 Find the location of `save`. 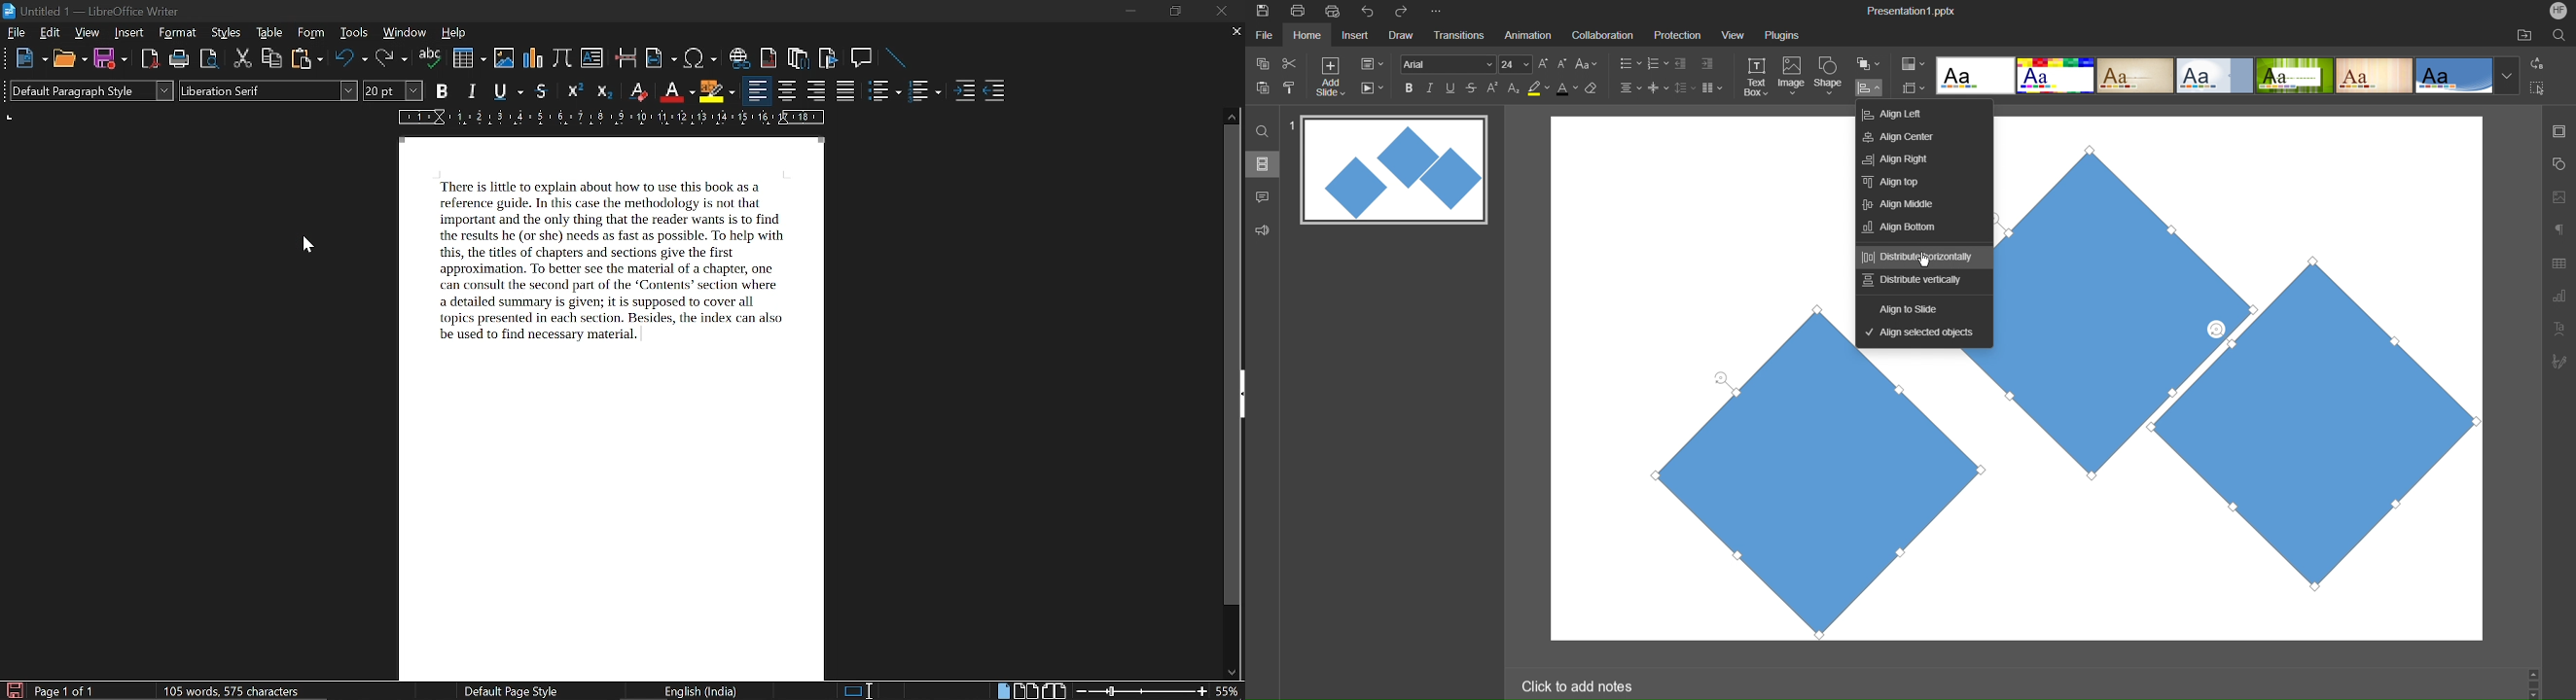

save is located at coordinates (14, 689).